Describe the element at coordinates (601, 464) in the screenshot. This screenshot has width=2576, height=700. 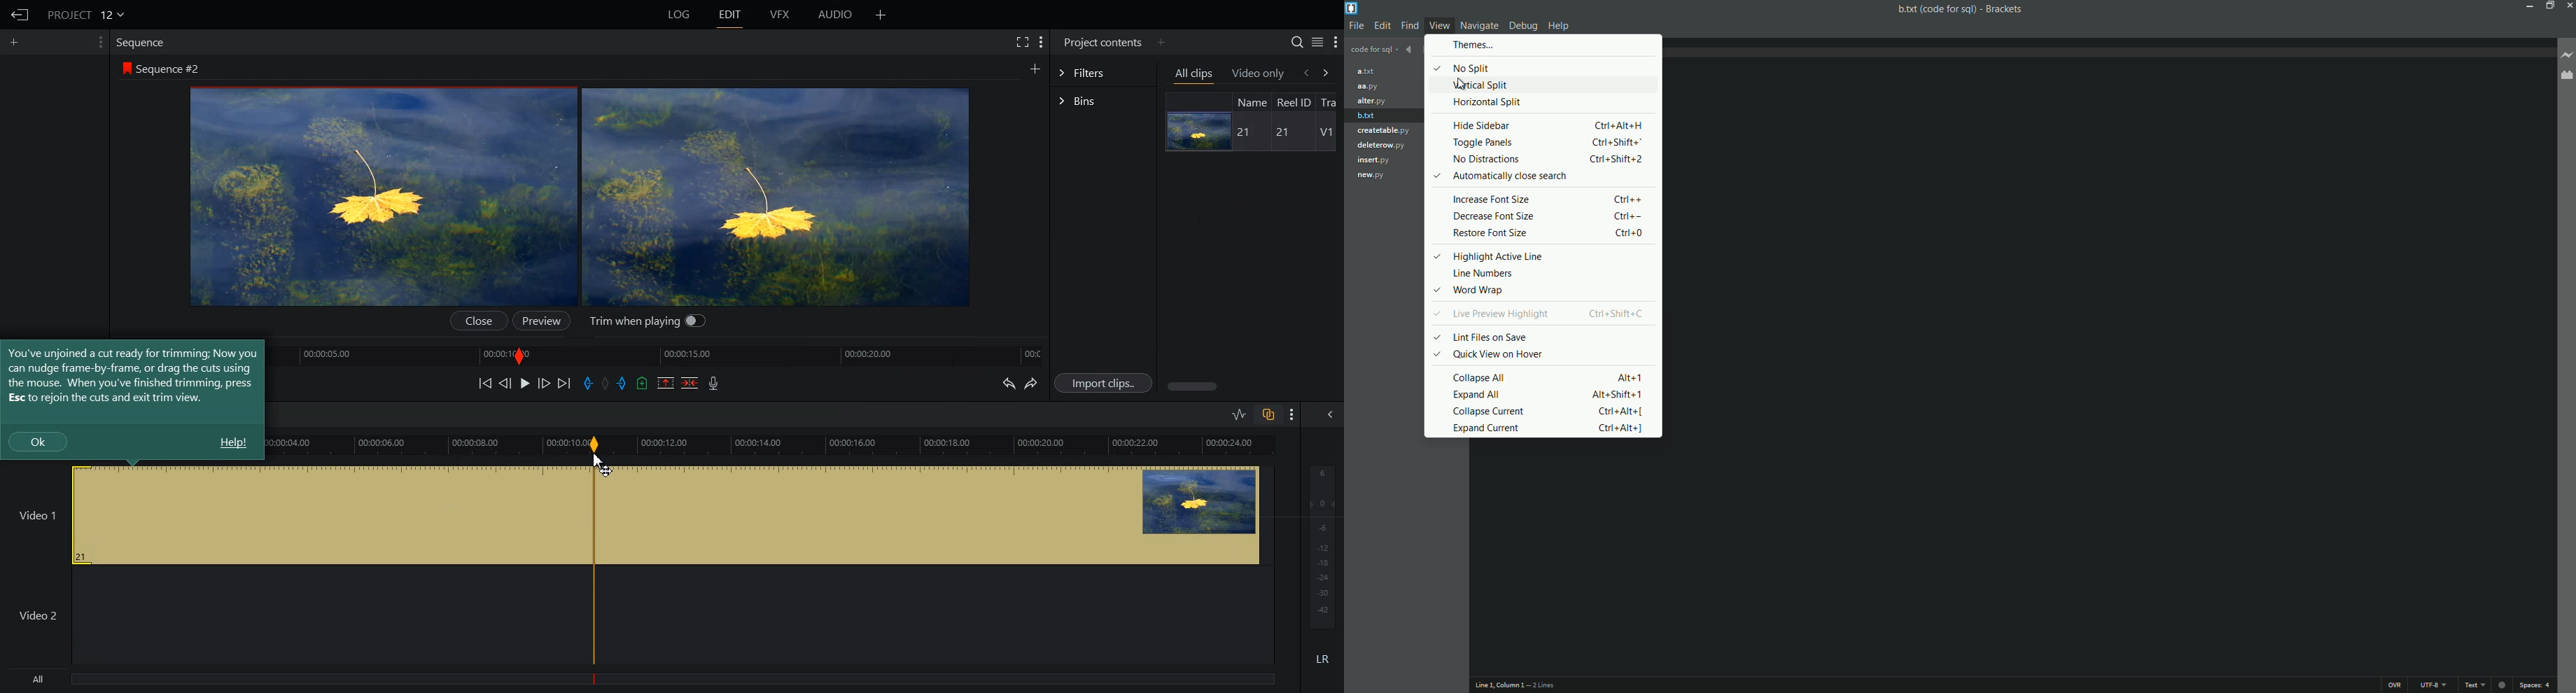
I see `Cursor` at that location.